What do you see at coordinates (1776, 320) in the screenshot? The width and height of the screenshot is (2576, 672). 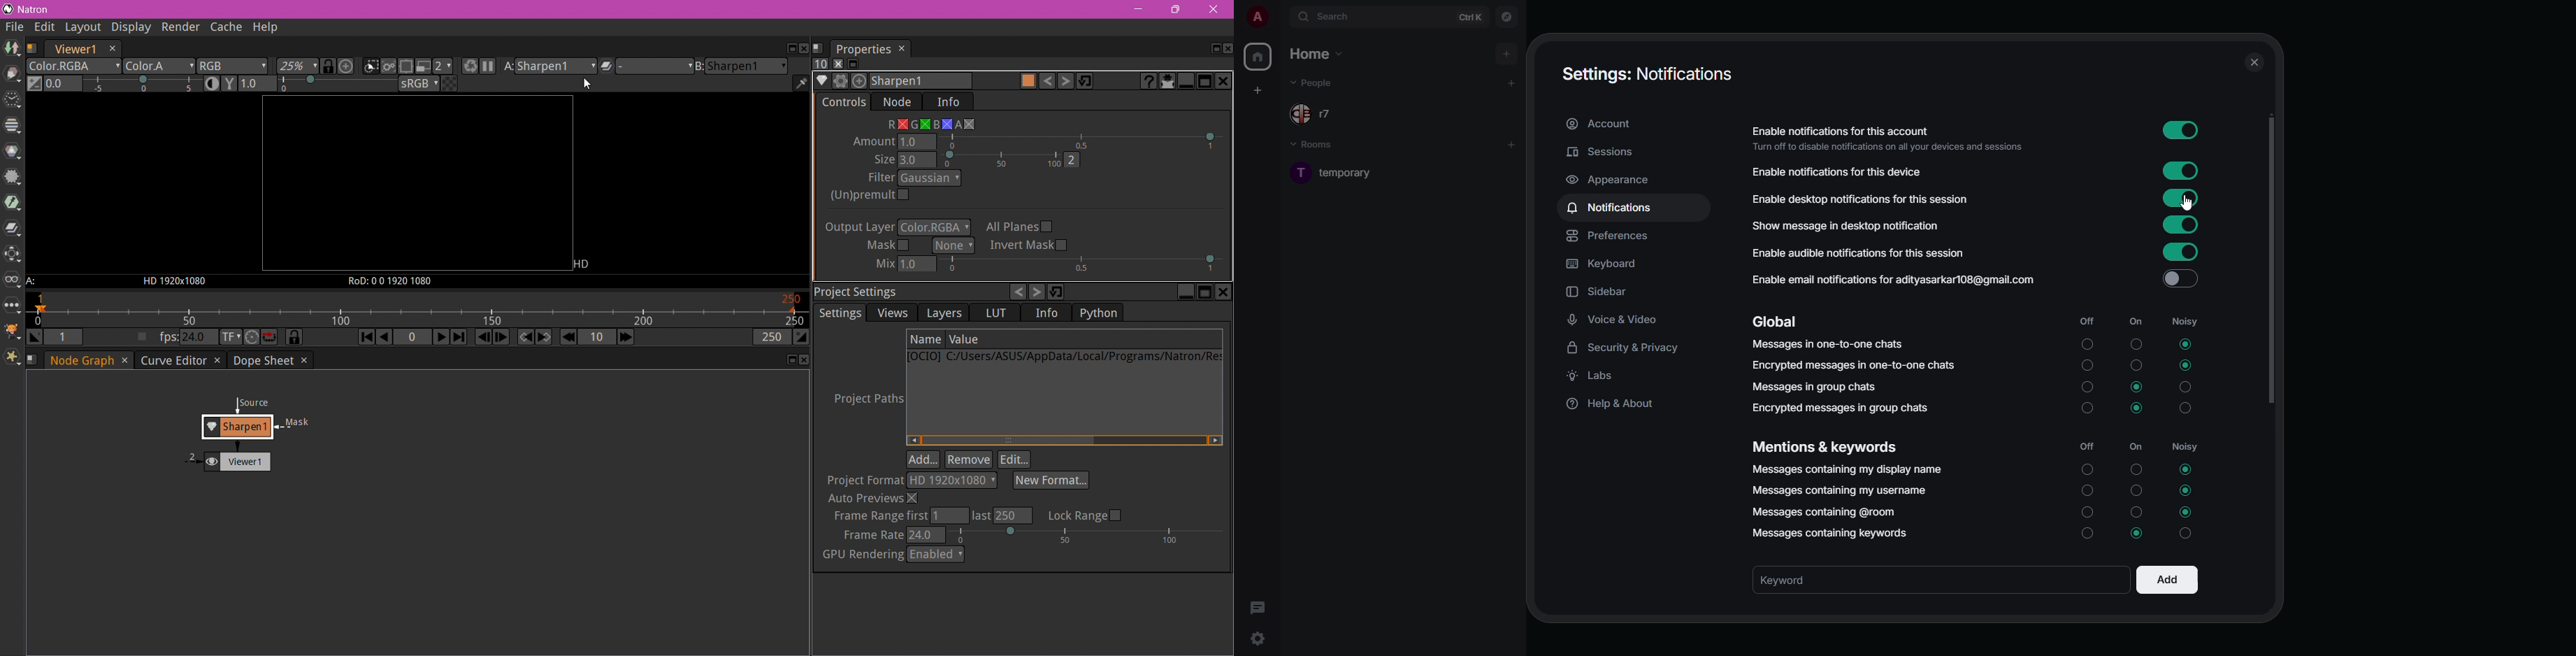 I see `global` at bounding box center [1776, 320].